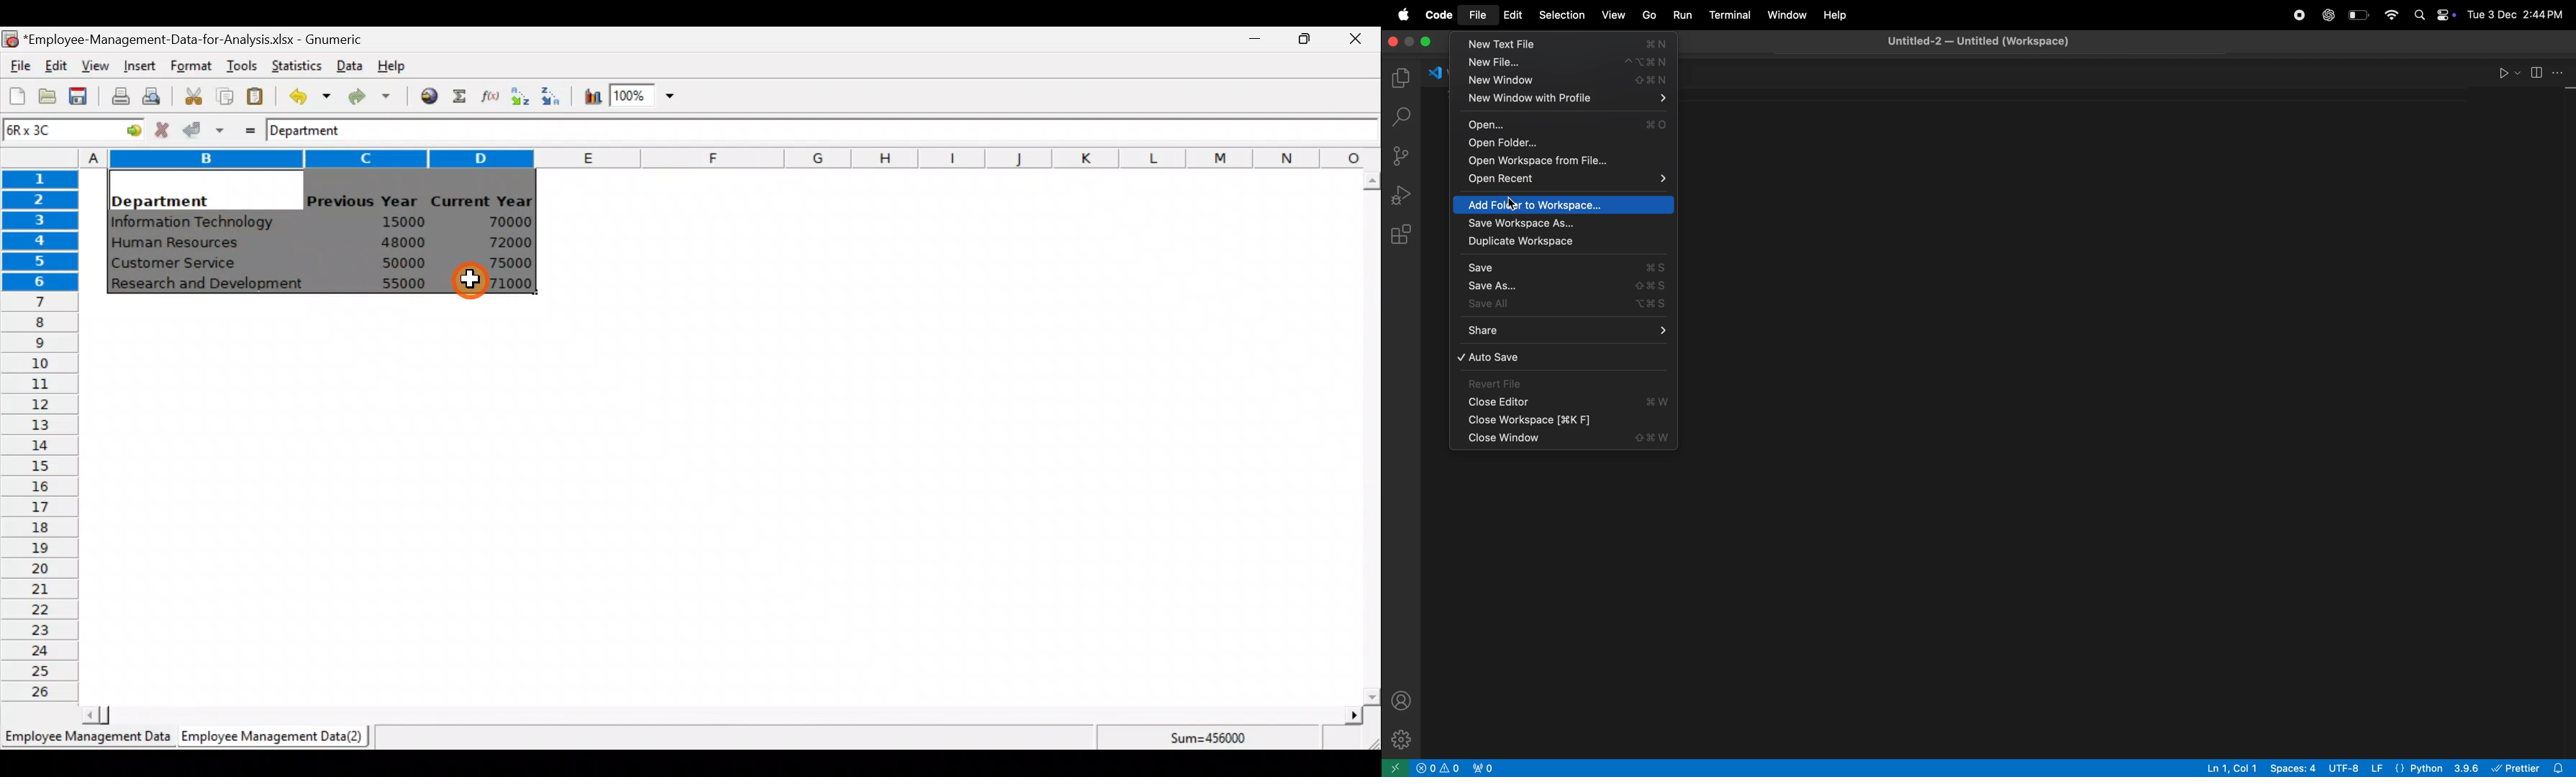 The image size is (2576, 784). Describe the element at coordinates (722, 506) in the screenshot. I see `Cells` at that location.